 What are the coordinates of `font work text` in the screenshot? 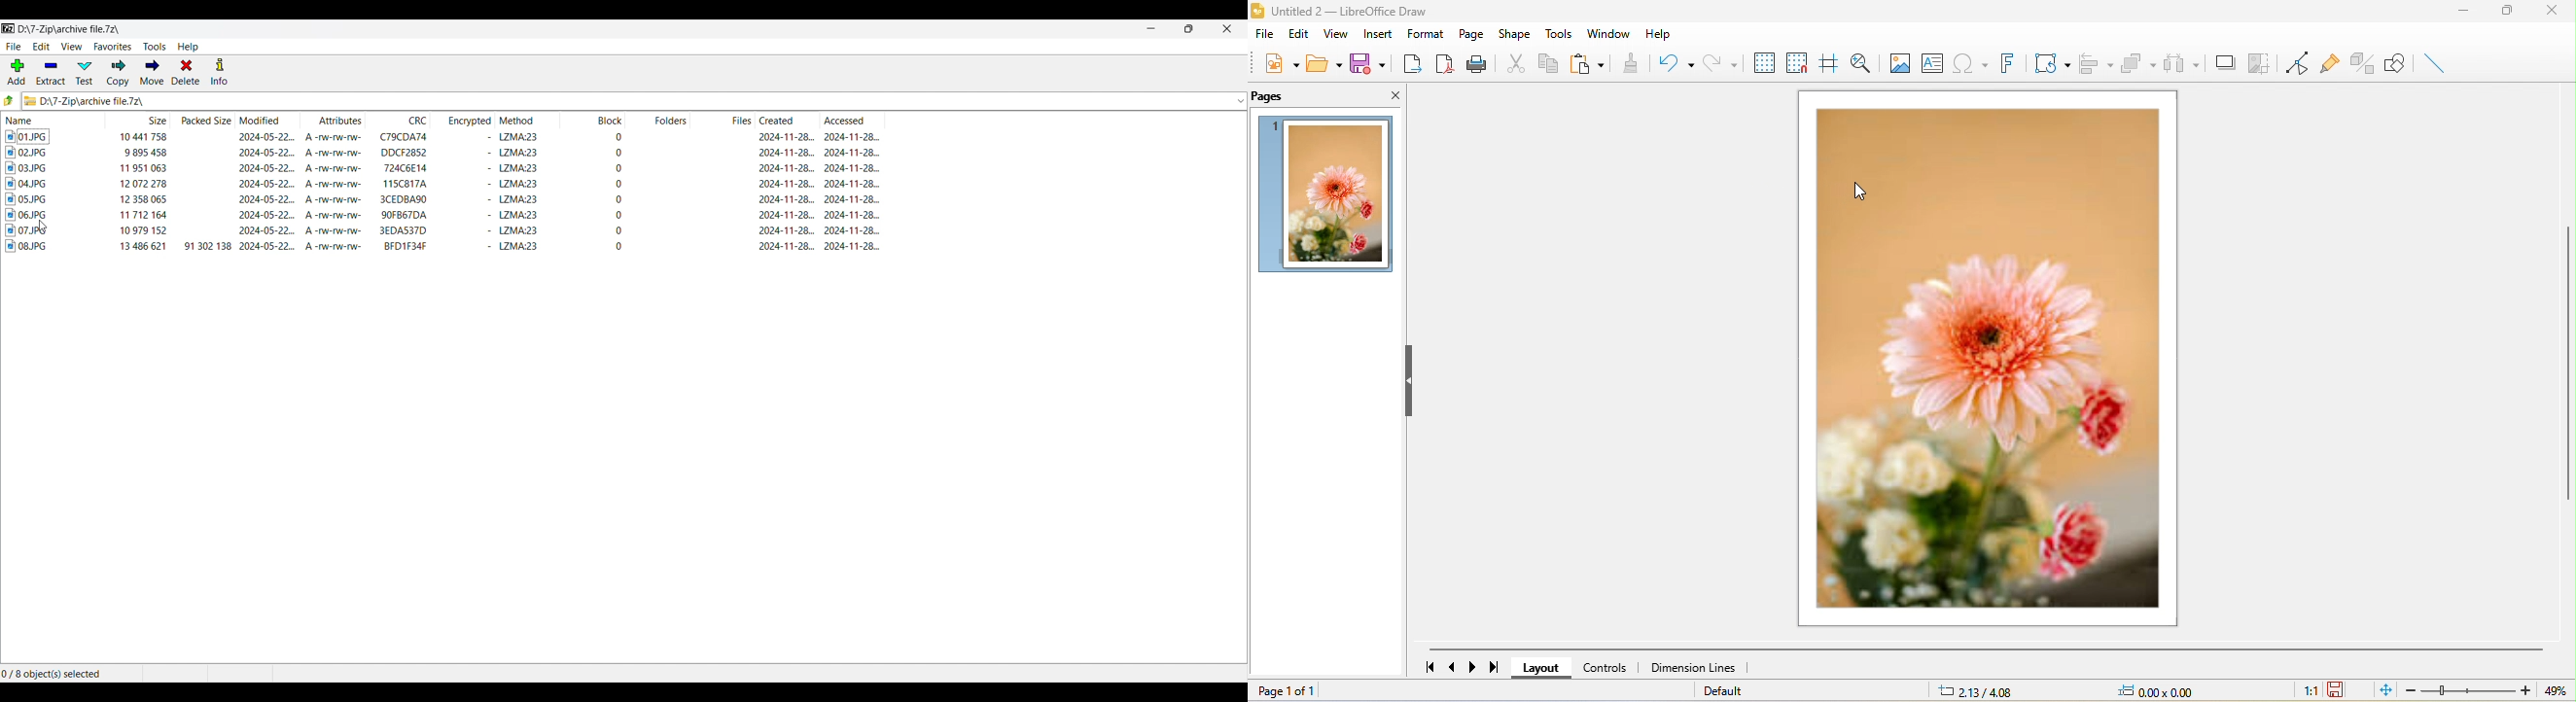 It's located at (2006, 62).